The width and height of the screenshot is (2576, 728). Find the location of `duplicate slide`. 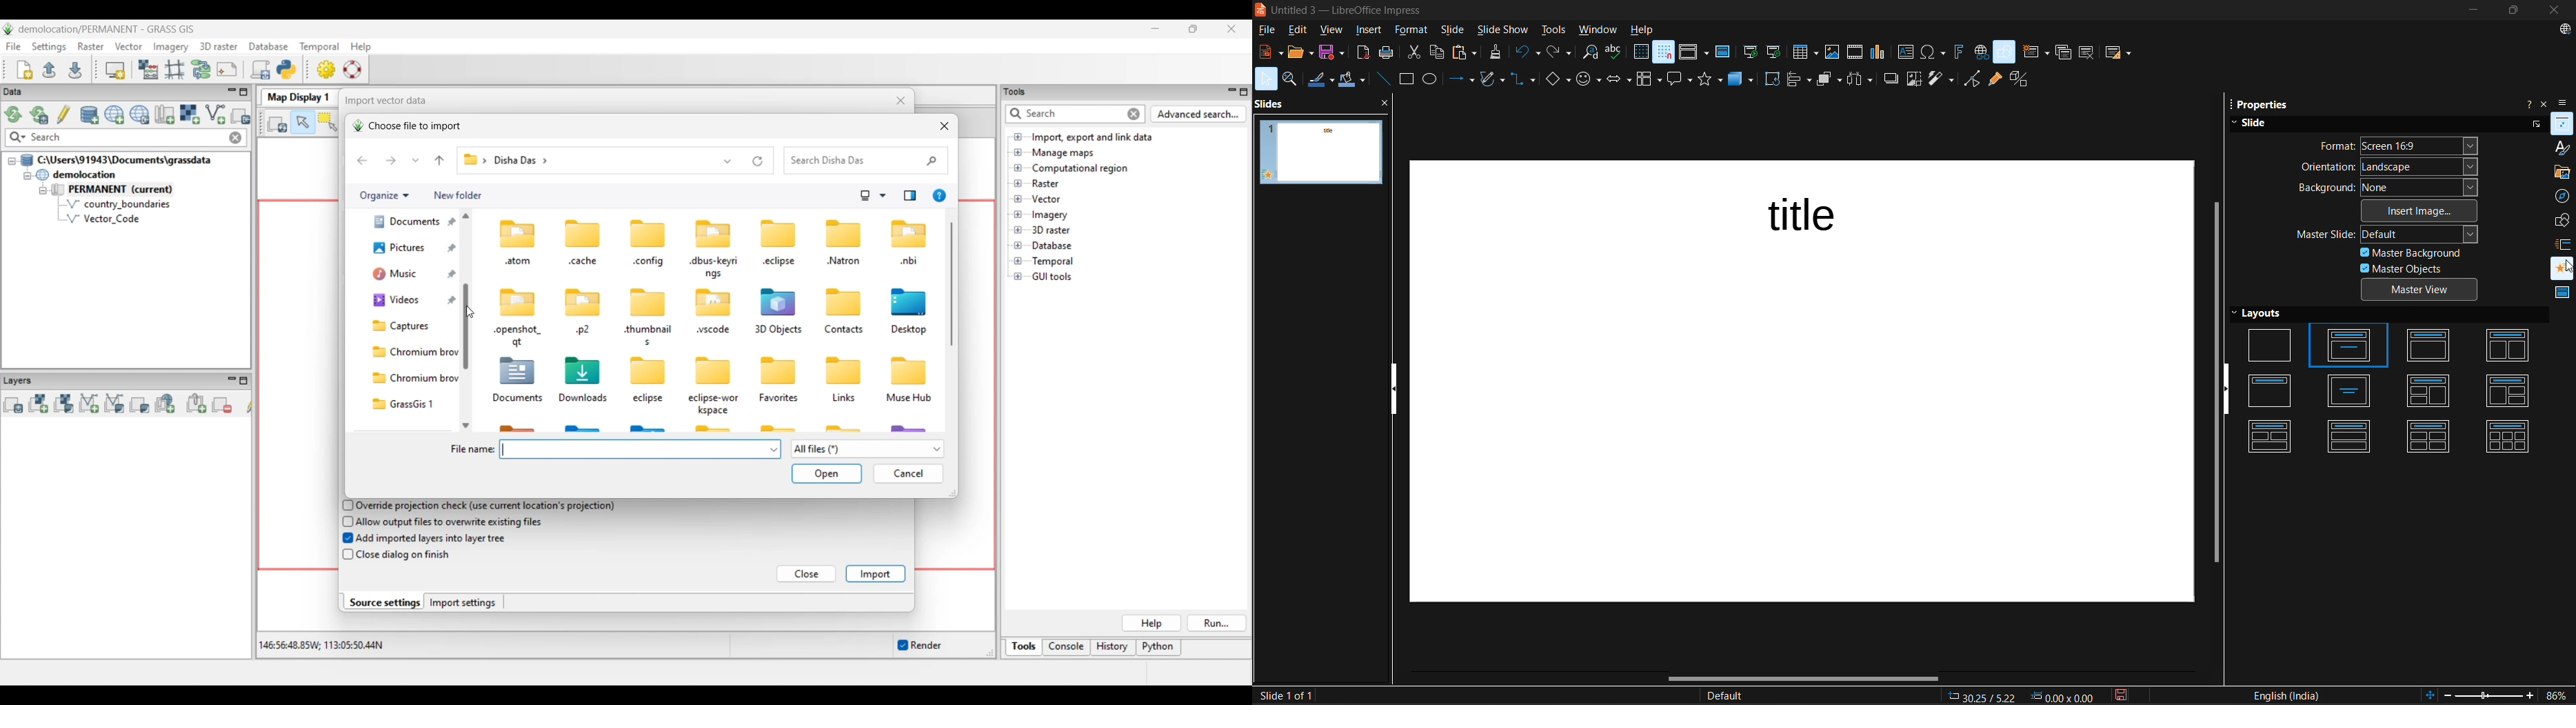

duplicate slide is located at coordinates (2064, 54).